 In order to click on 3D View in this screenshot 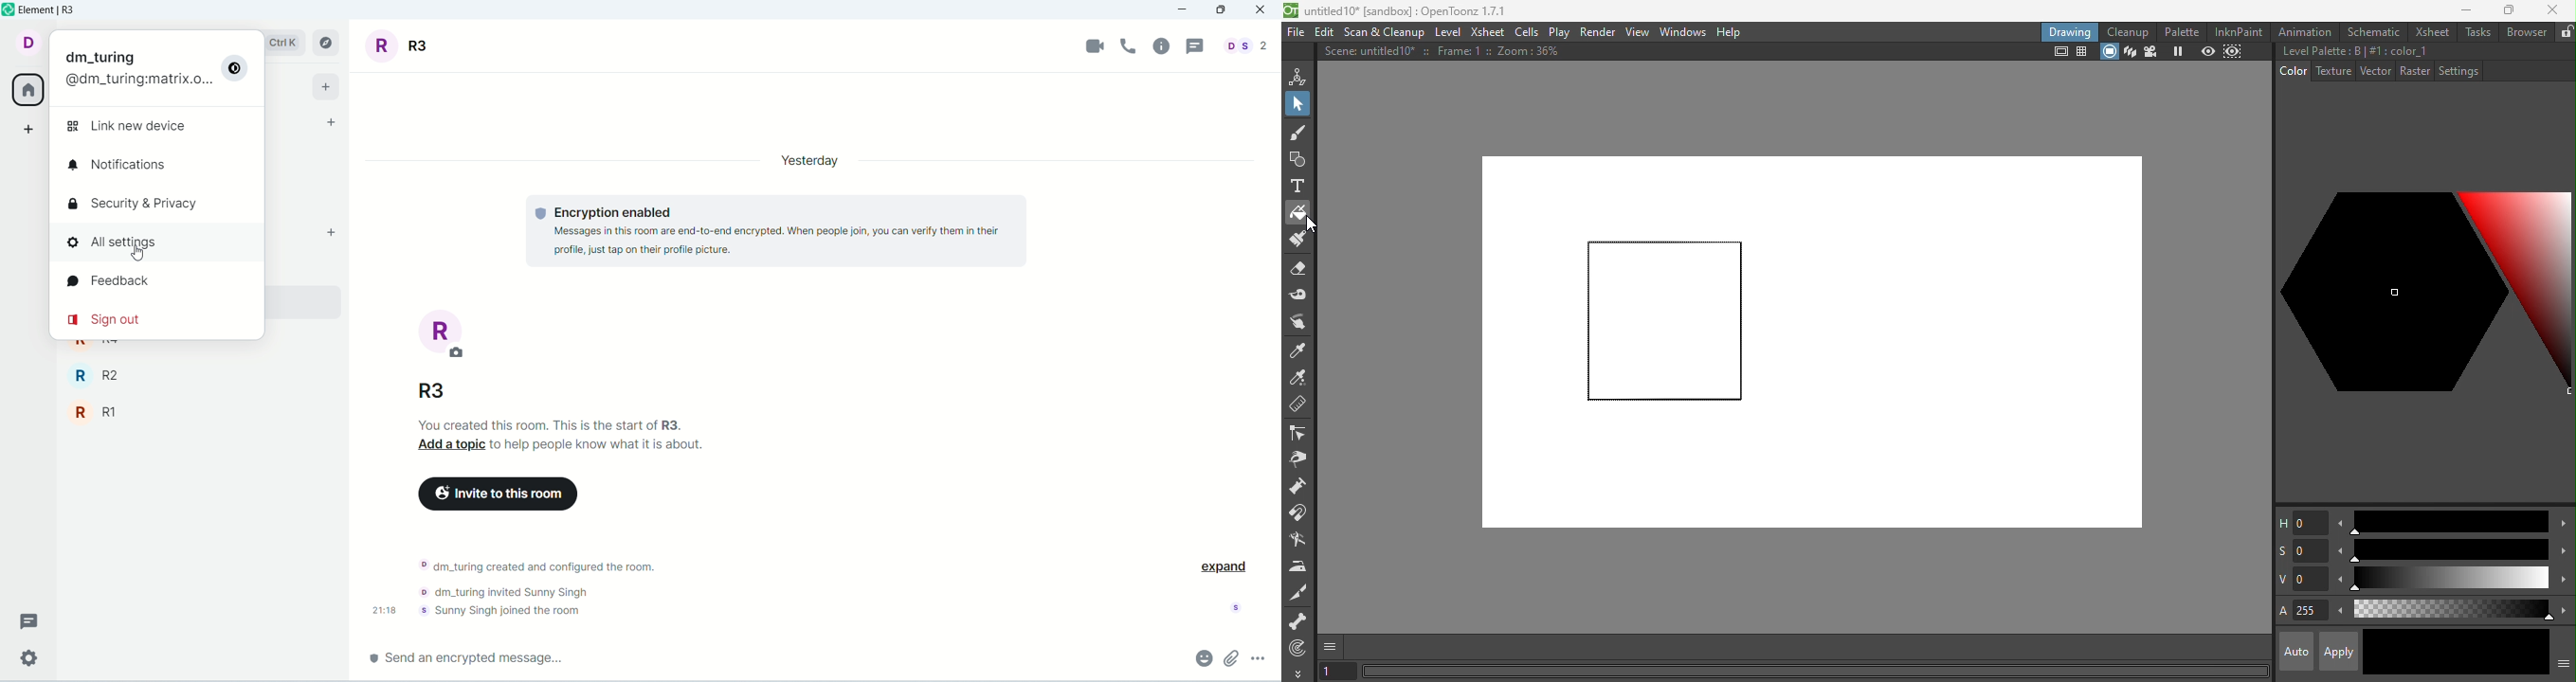, I will do `click(2128, 52)`.